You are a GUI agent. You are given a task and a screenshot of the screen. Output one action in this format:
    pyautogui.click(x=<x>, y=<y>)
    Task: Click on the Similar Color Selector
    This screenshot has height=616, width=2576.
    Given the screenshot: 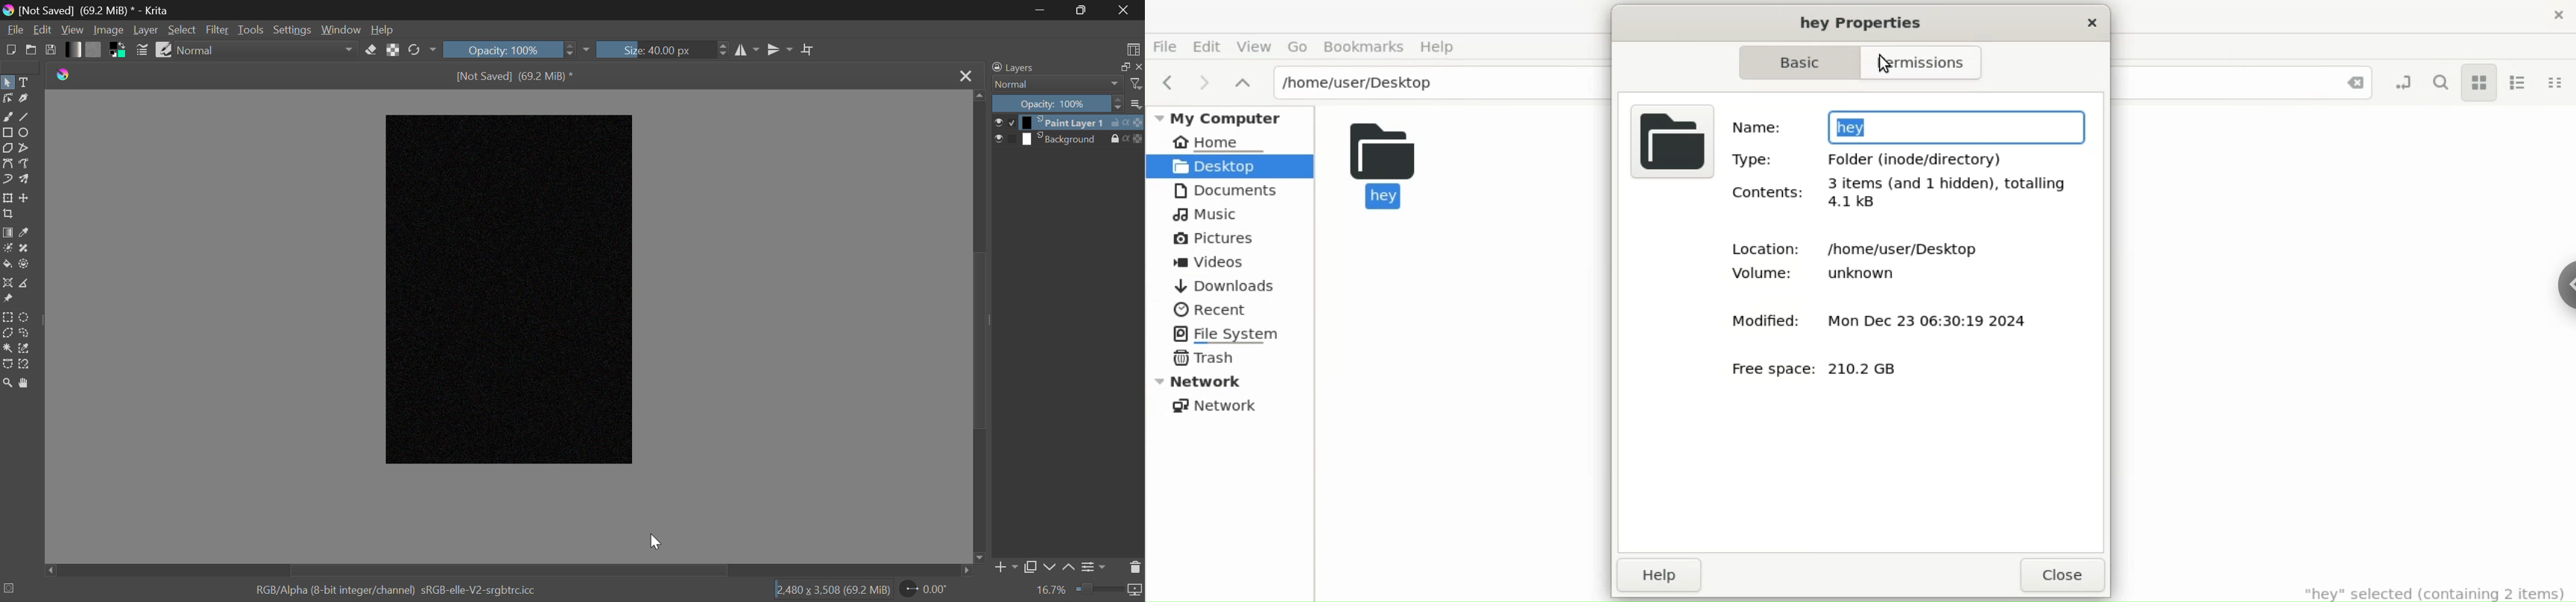 What is the action you would take?
    pyautogui.click(x=26, y=350)
    